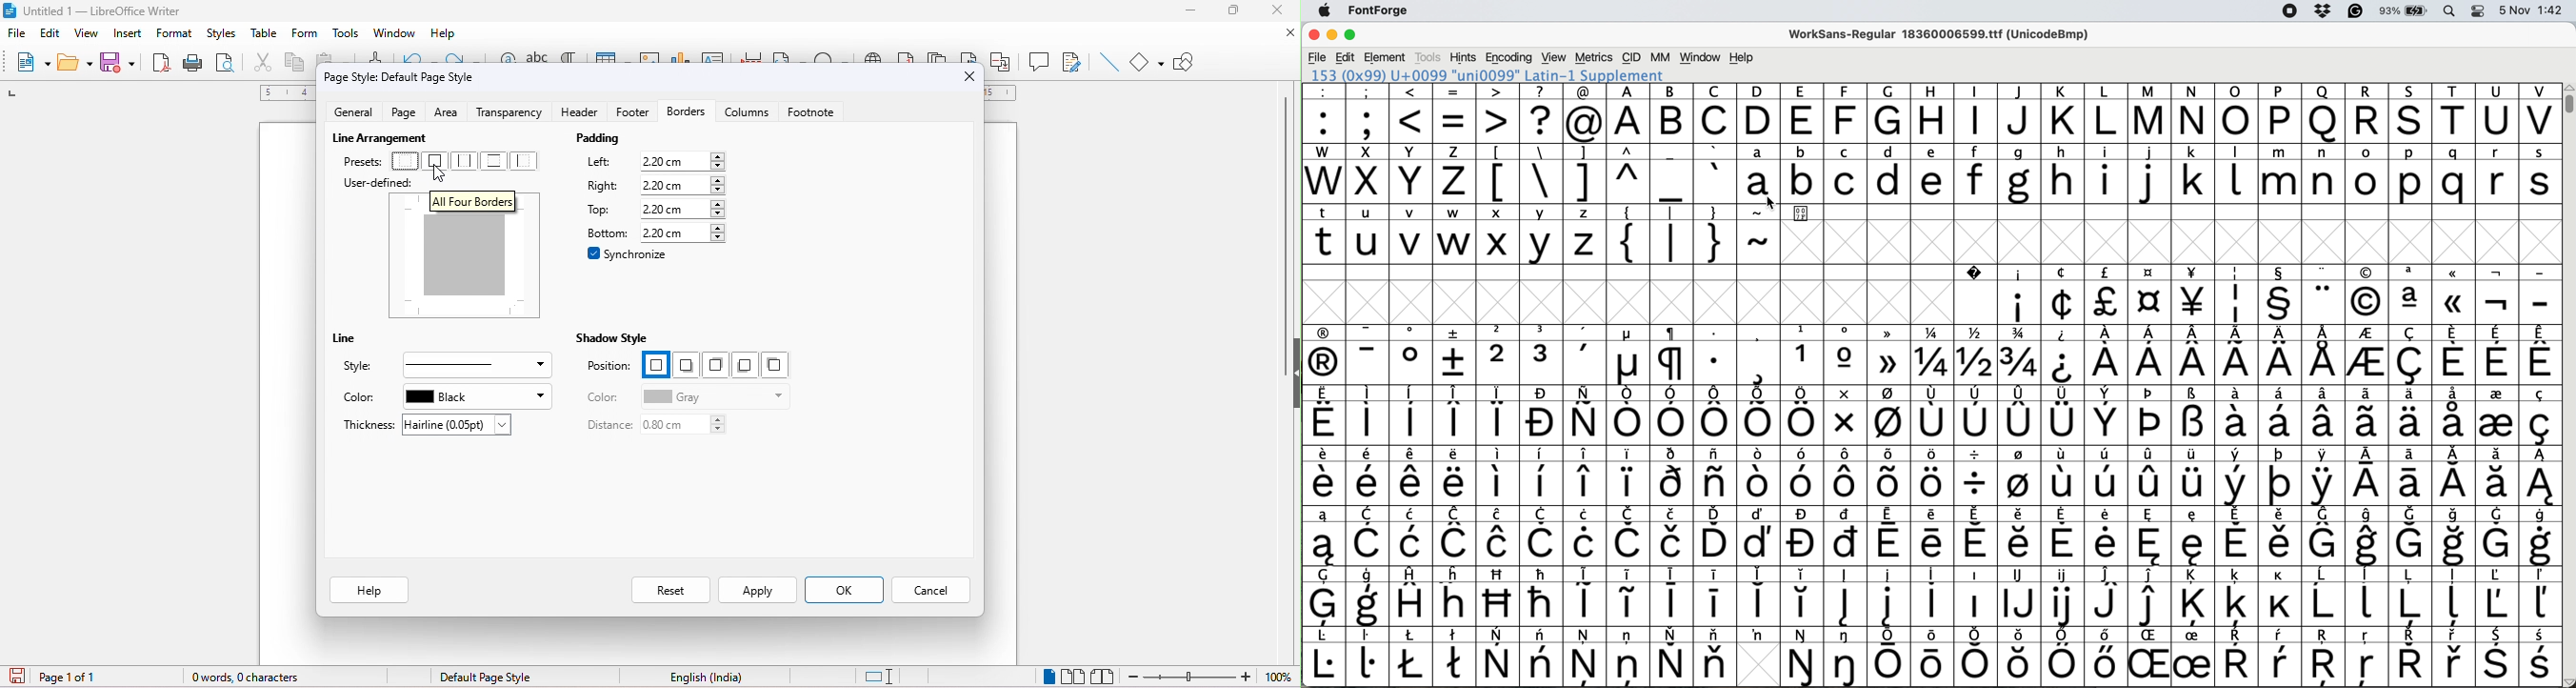 Image resolution: width=2576 pixels, height=700 pixels. What do you see at coordinates (2532, 9) in the screenshot?
I see `date and time` at bounding box center [2532, 9].